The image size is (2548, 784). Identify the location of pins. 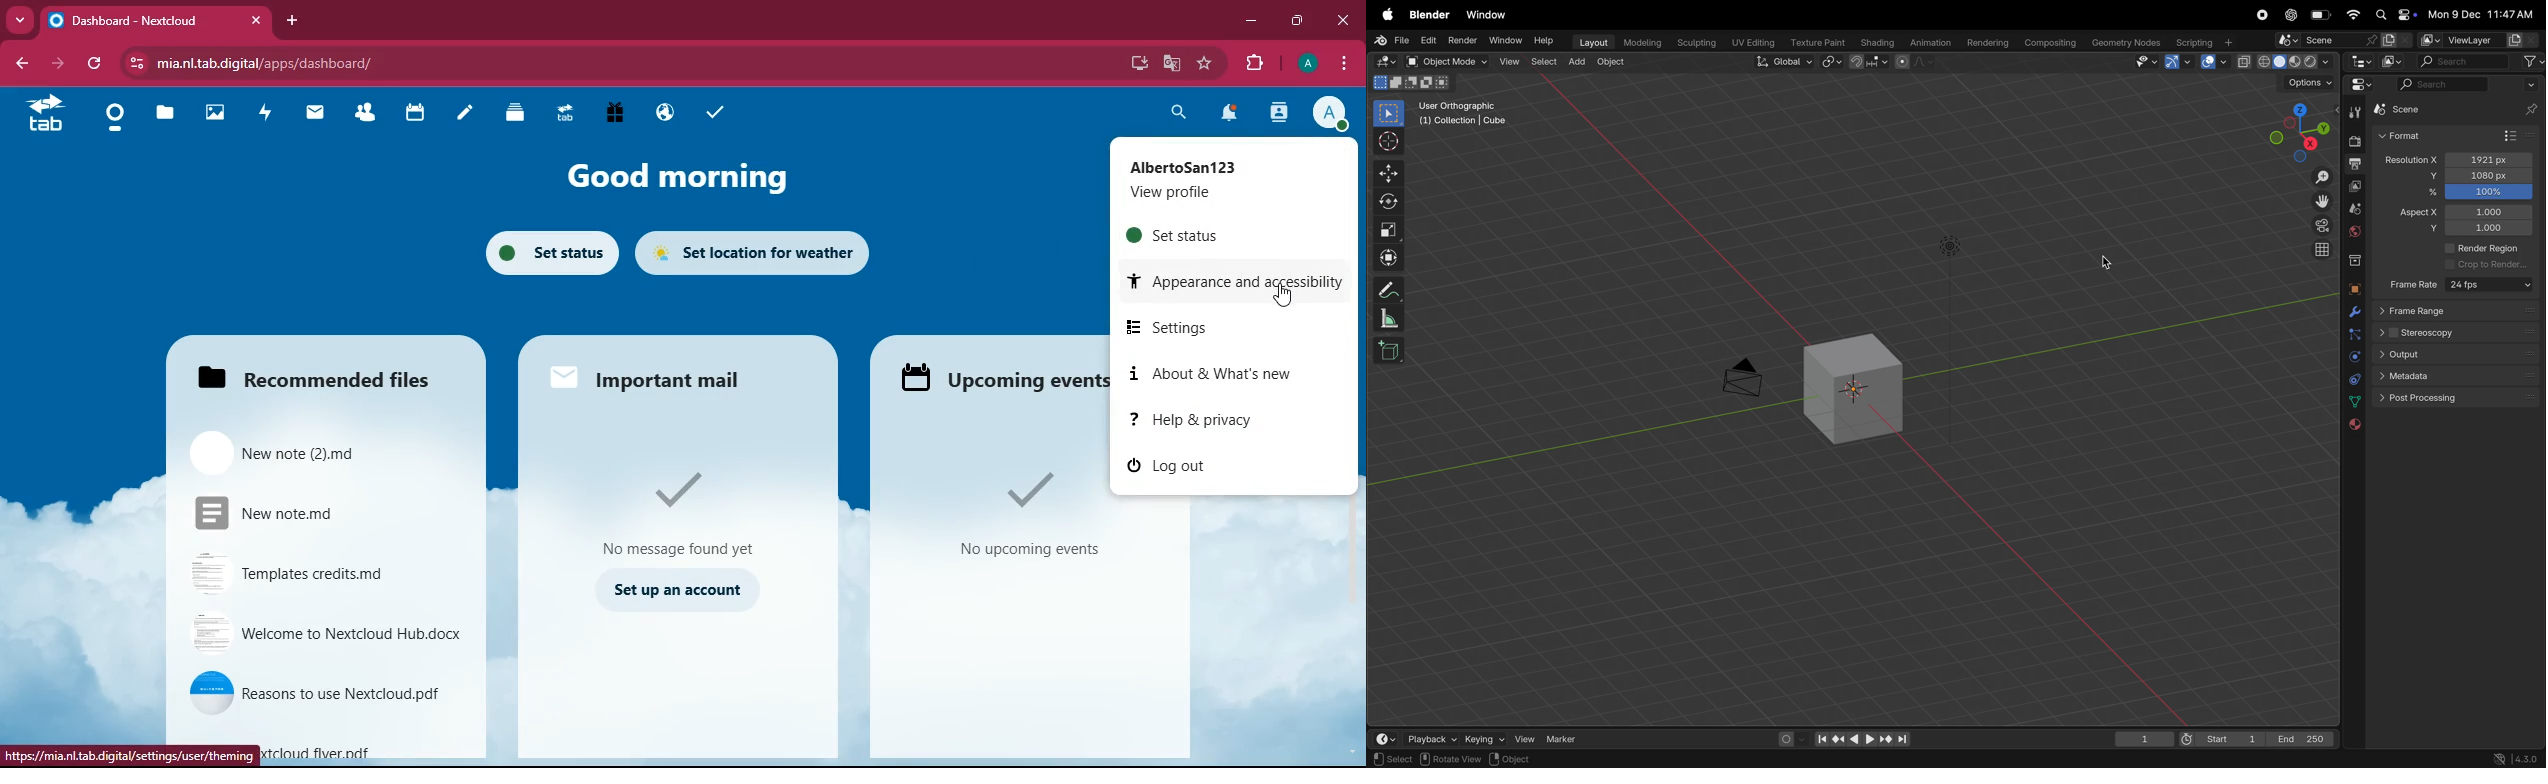
(2531, 100).